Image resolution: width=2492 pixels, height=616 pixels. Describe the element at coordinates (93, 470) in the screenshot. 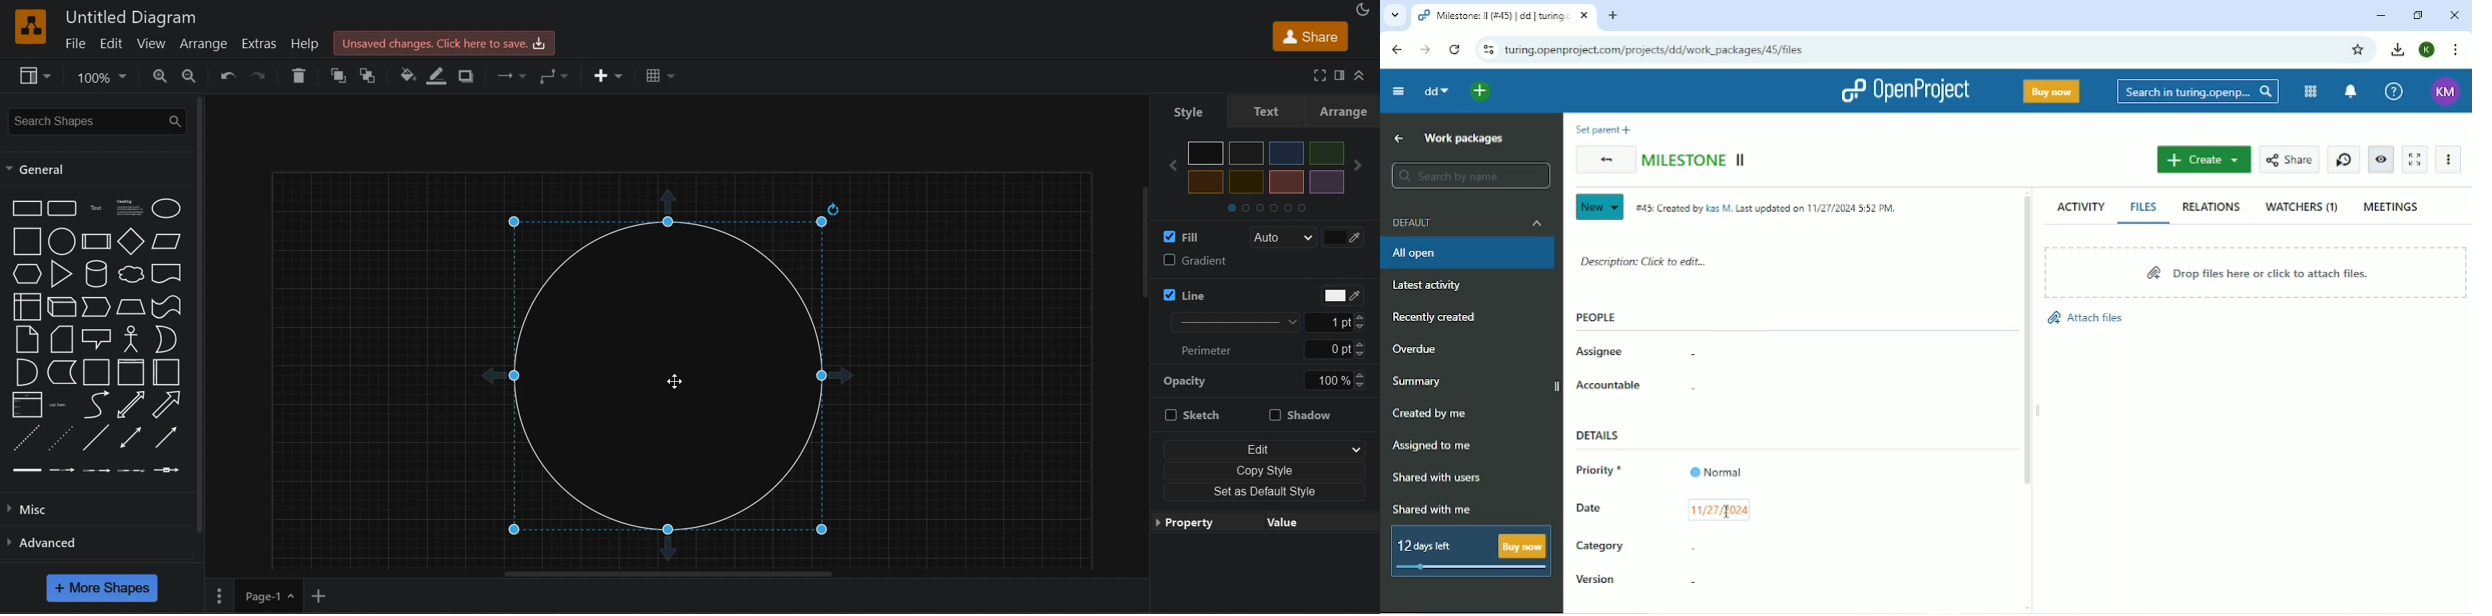

I see `Connector 3` at that location.